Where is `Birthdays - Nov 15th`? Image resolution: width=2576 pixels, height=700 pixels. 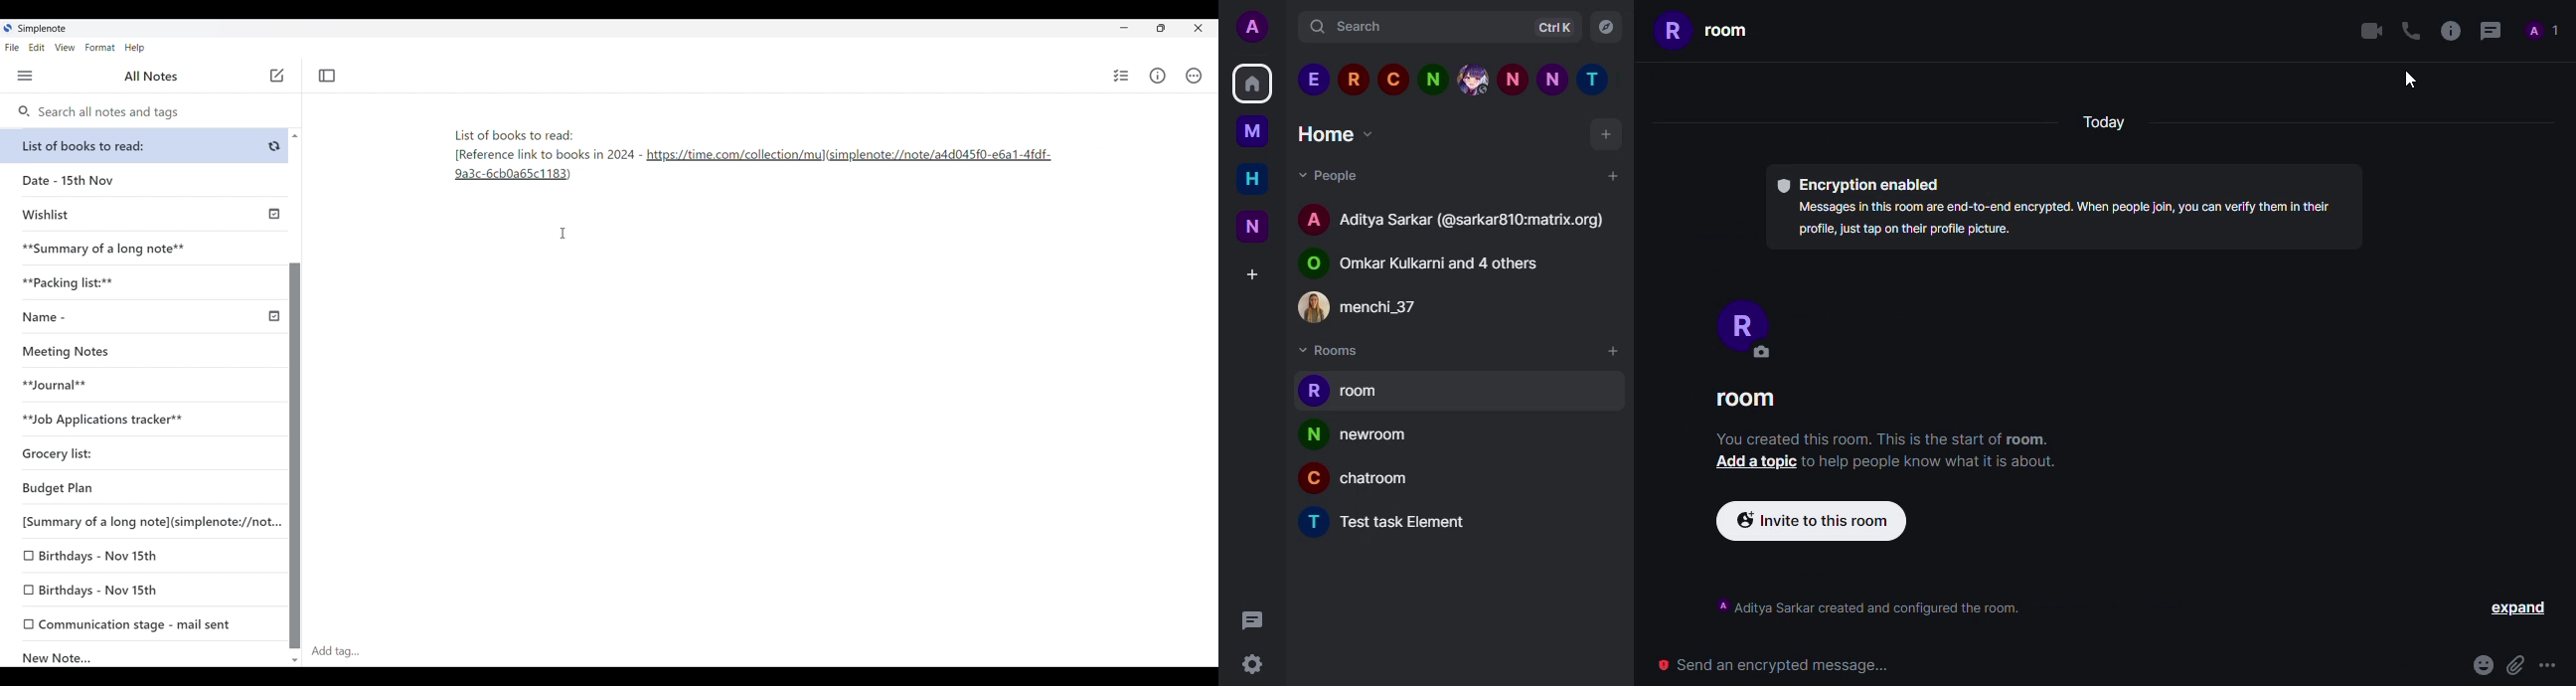
Birthdays - Nov 15th is located at coordinates (145, 591).